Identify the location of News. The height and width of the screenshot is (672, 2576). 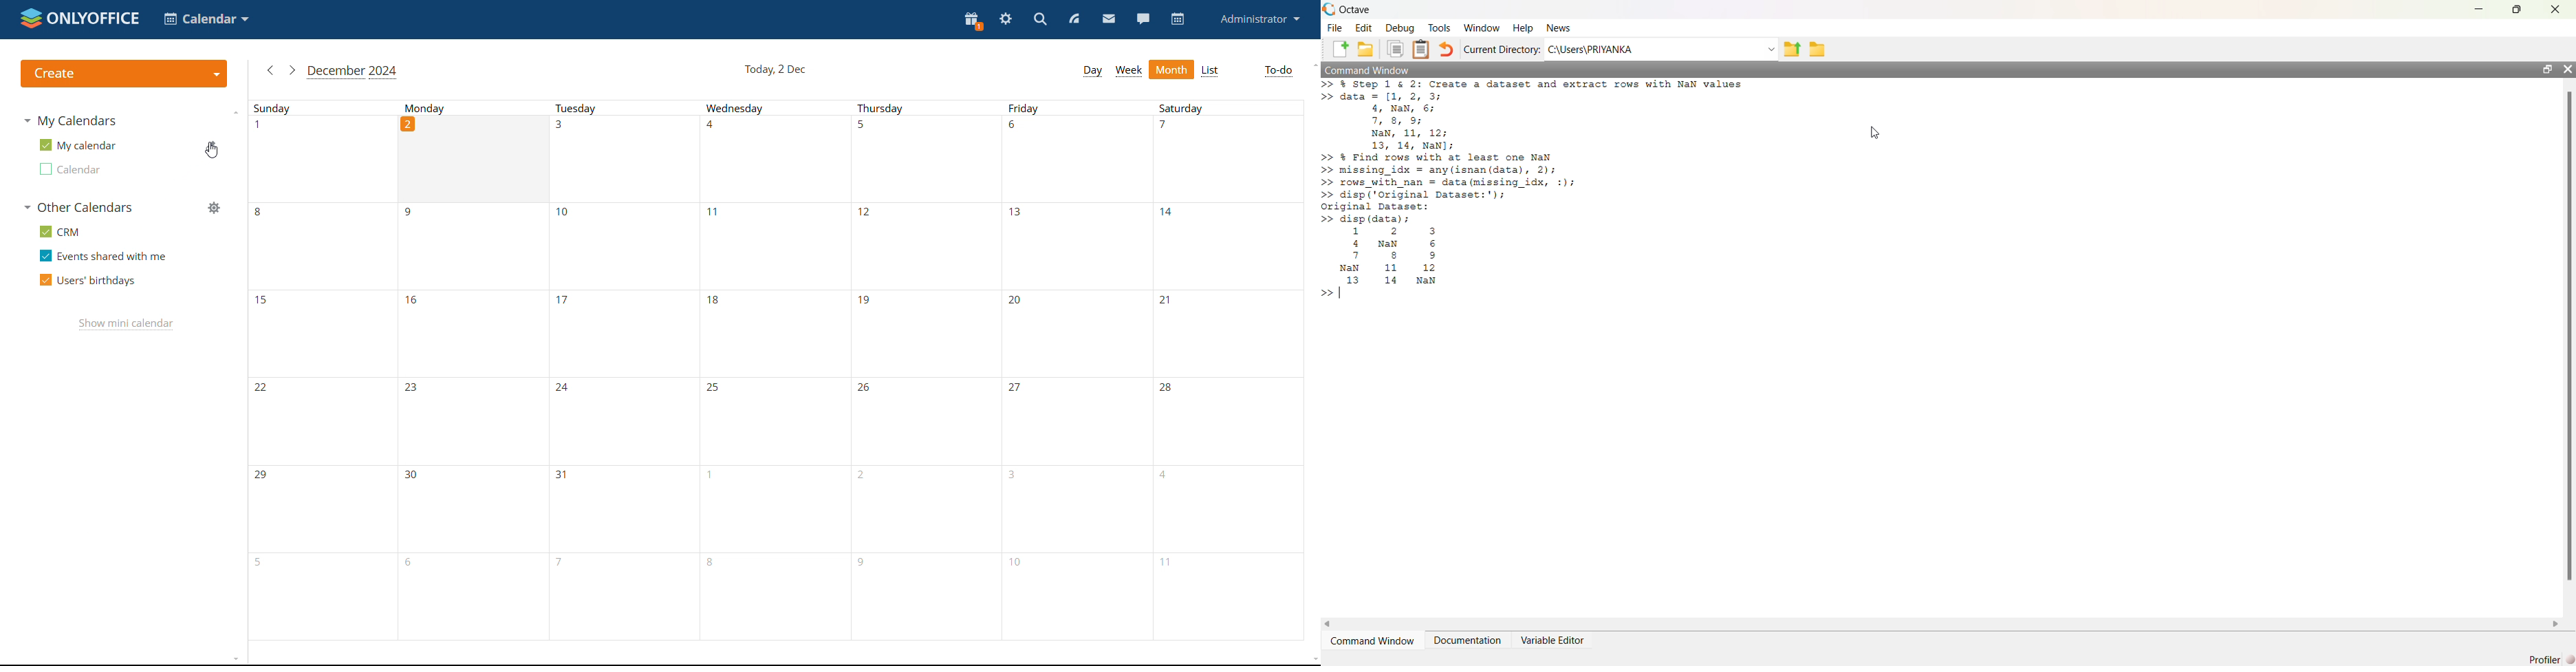
(1560, 27).